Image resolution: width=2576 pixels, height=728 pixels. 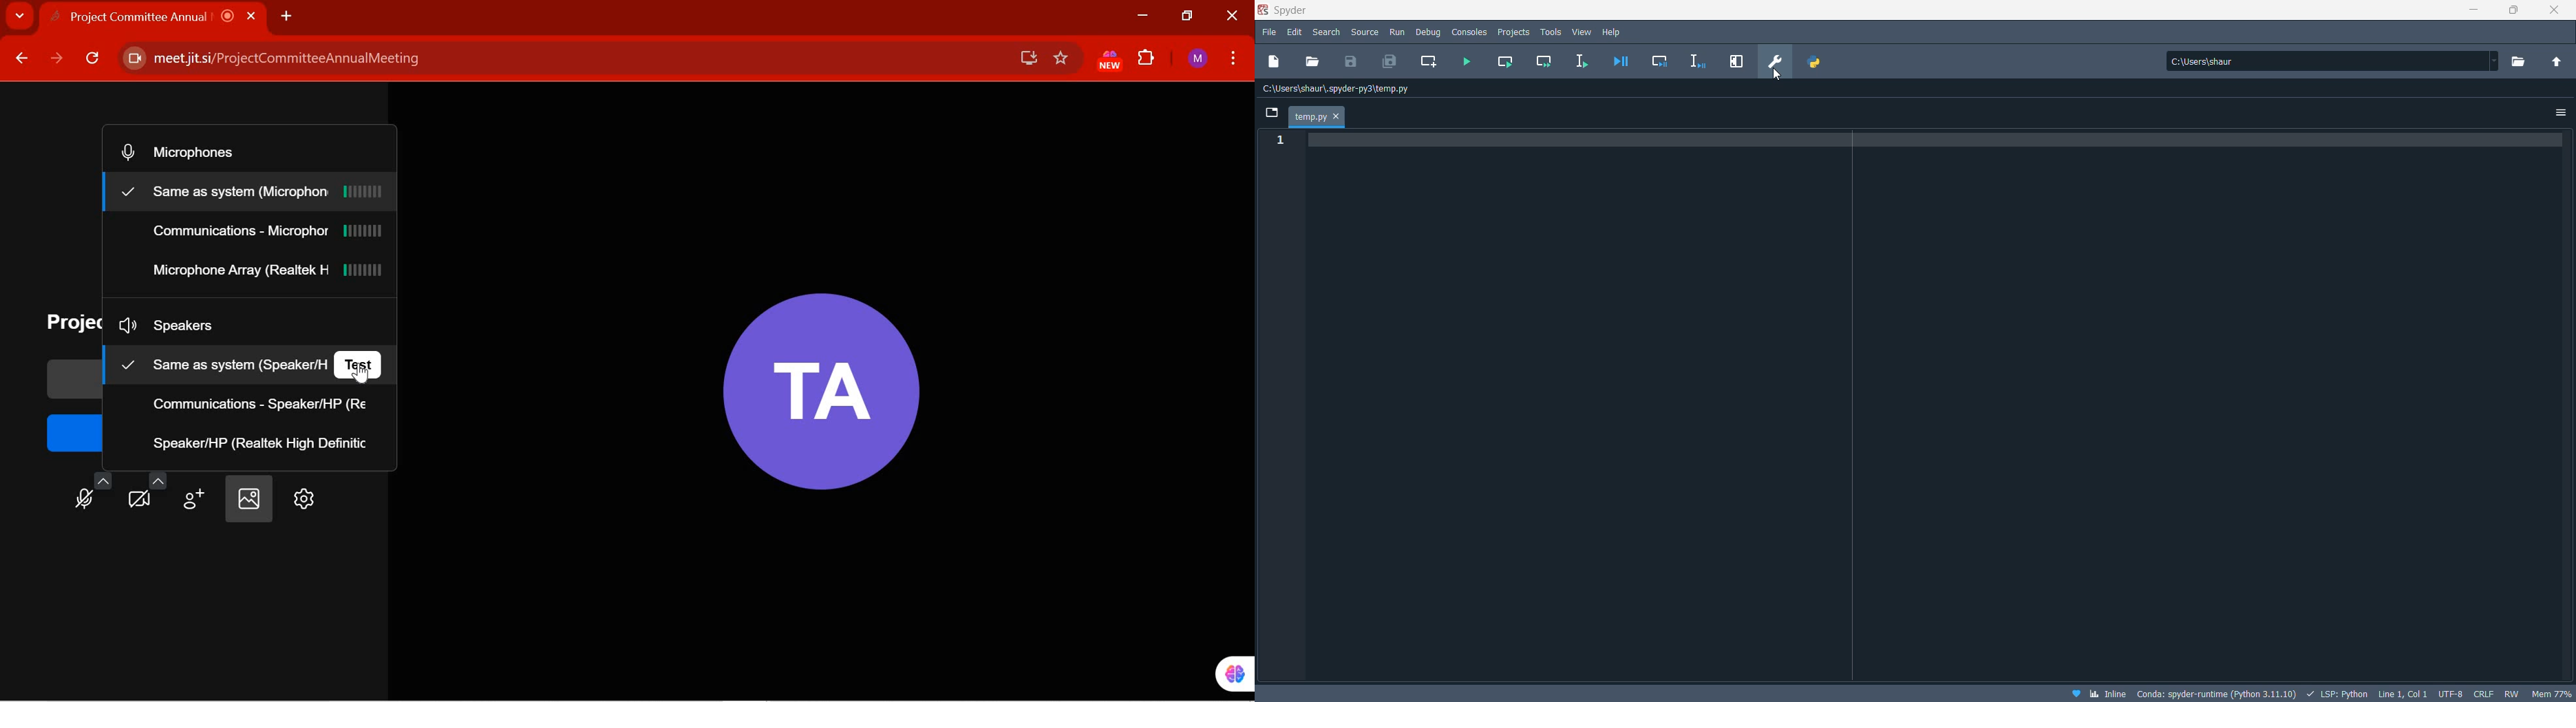 I want to click on path dropdown, so click(x=2495, y=61).